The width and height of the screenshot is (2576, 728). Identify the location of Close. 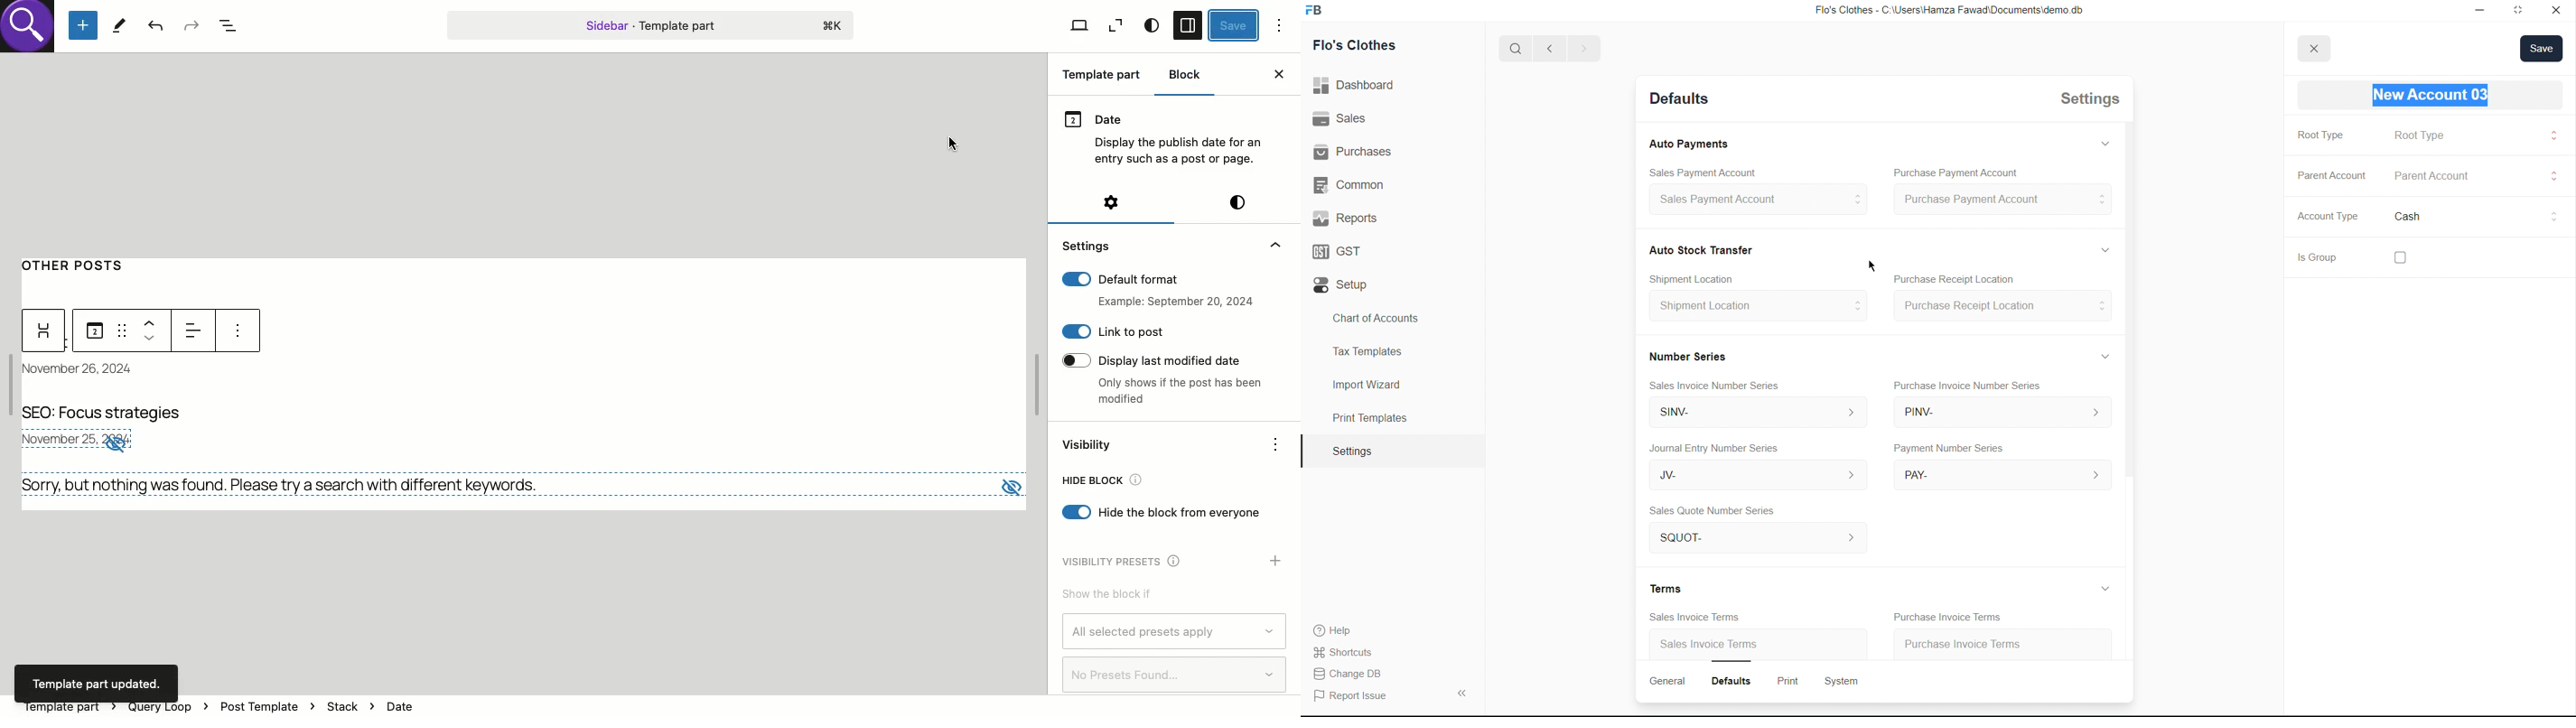
(2557, 11).